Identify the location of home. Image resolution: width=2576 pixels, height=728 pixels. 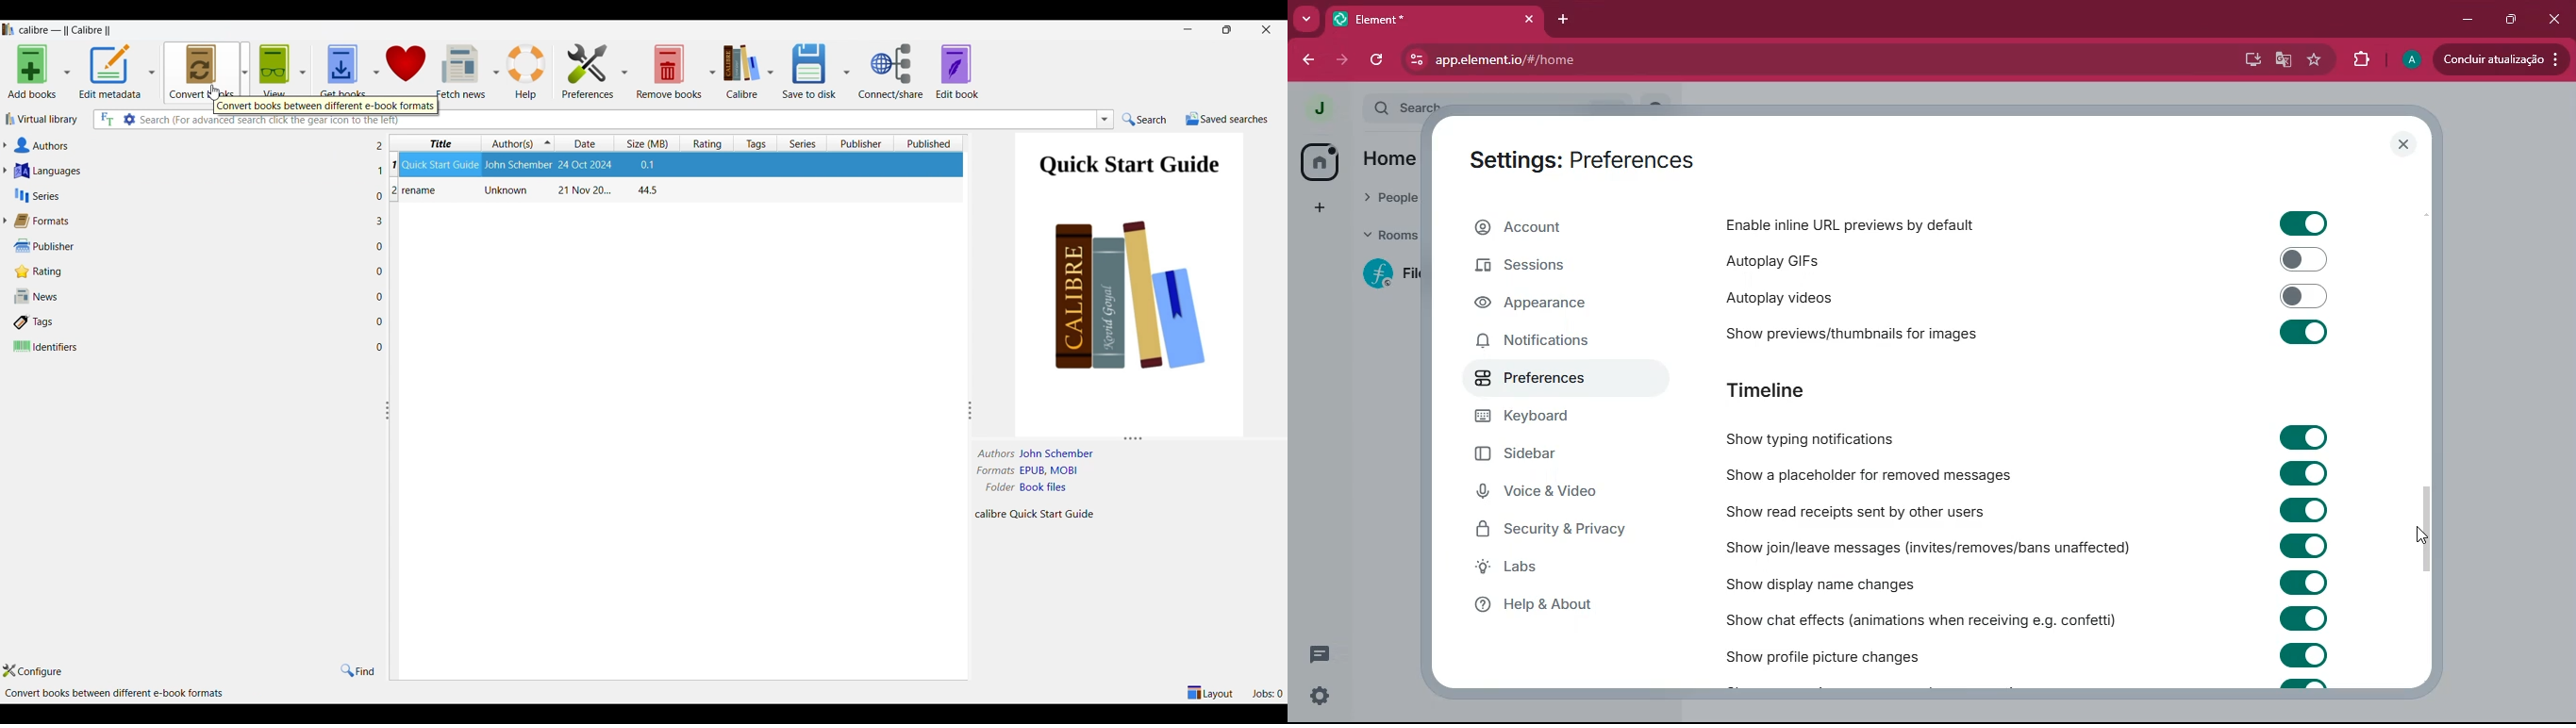
(1389, 160).